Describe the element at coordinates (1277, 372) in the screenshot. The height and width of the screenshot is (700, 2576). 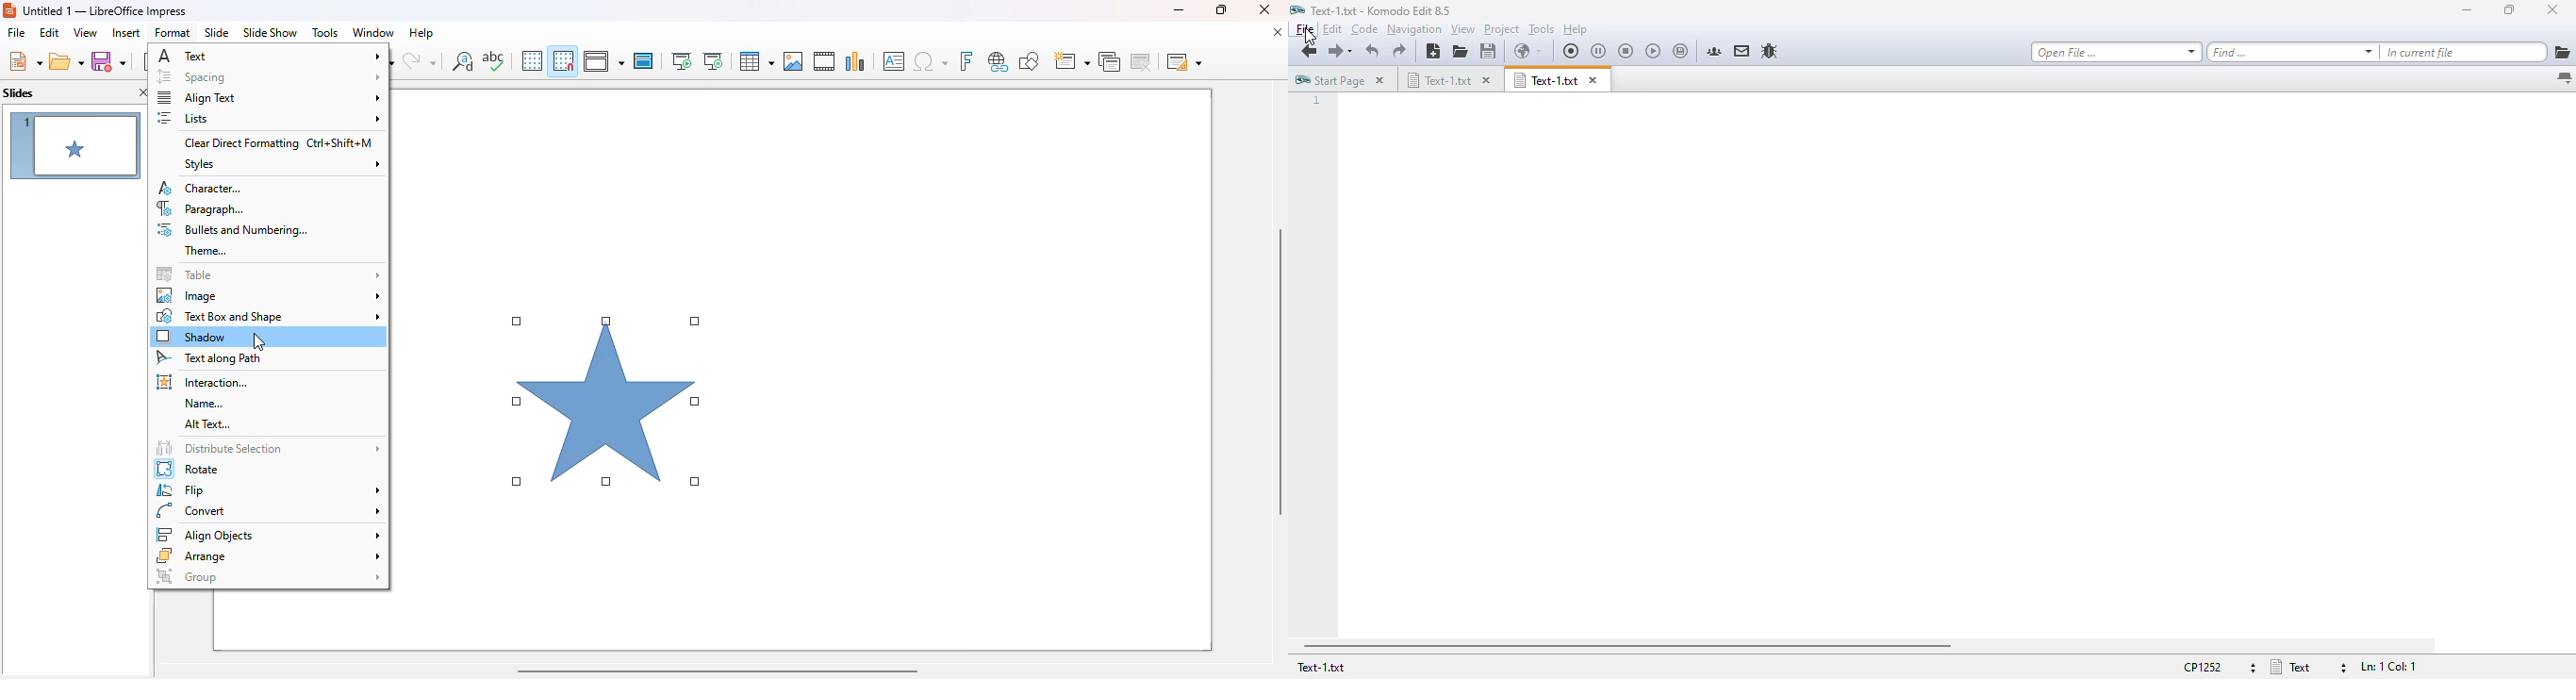
I see `vertical scroll bar` at that location.